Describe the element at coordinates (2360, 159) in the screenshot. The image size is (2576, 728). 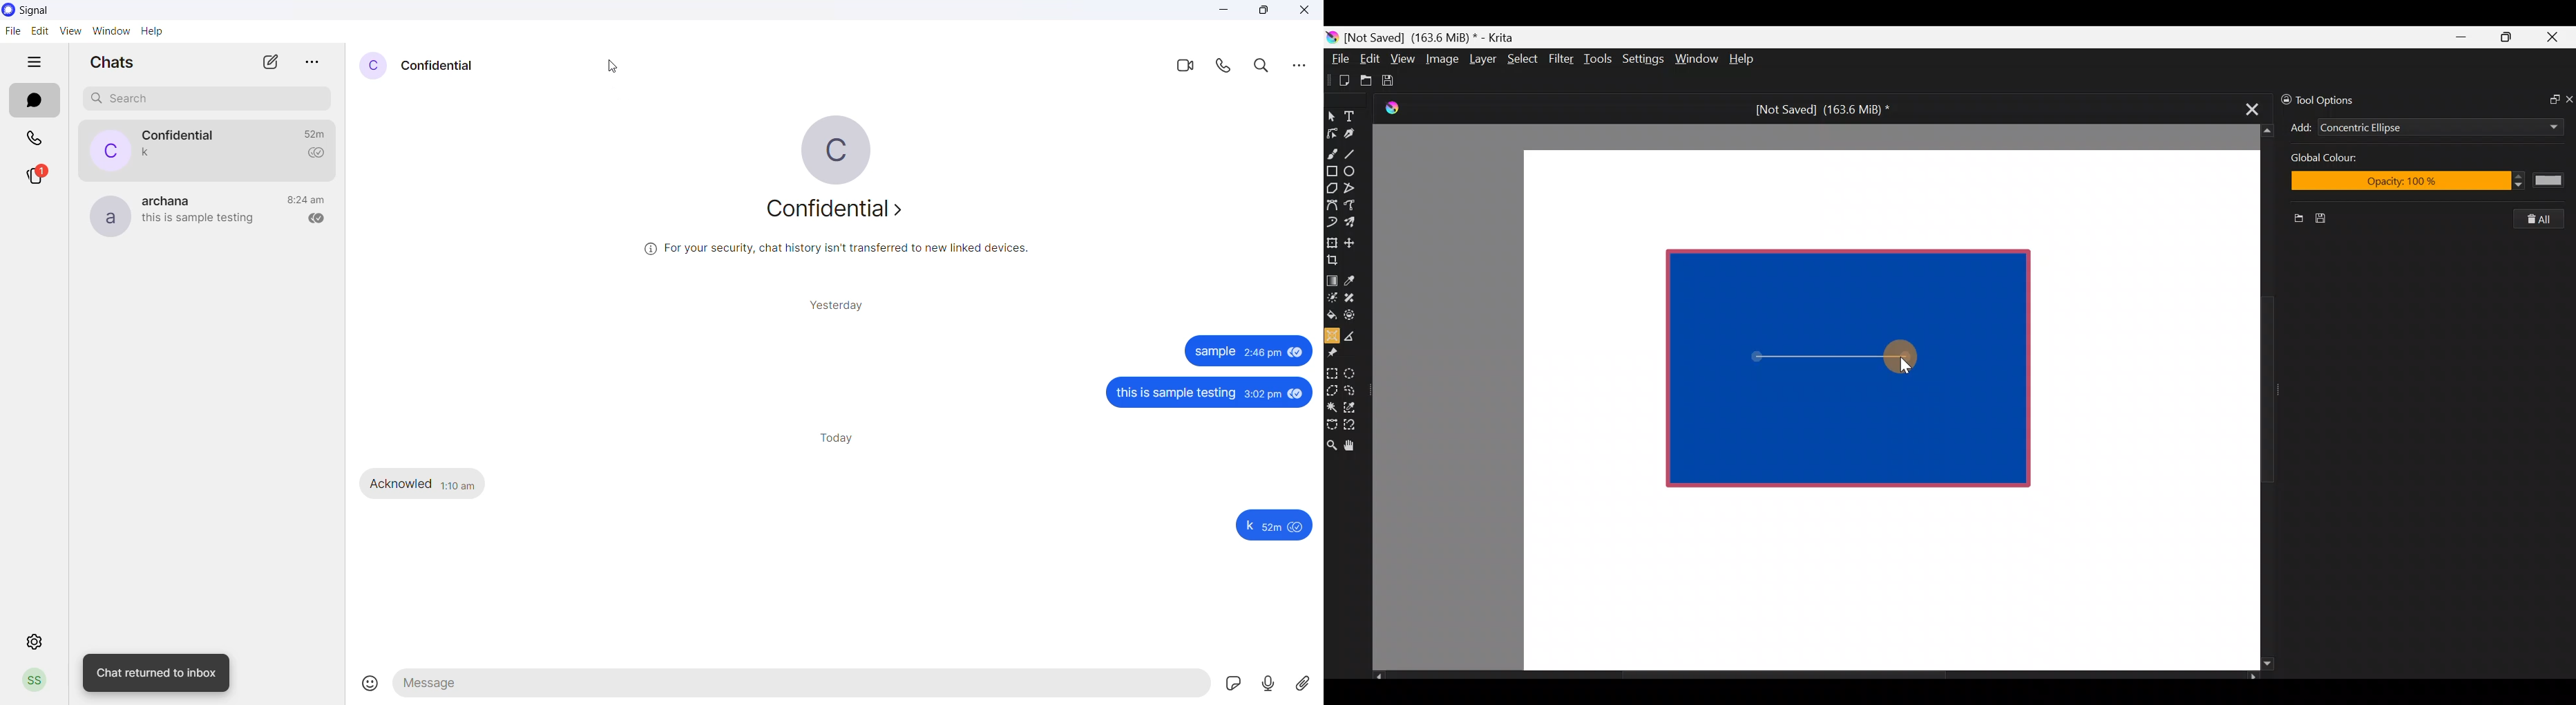
I see `Global color` at that location.